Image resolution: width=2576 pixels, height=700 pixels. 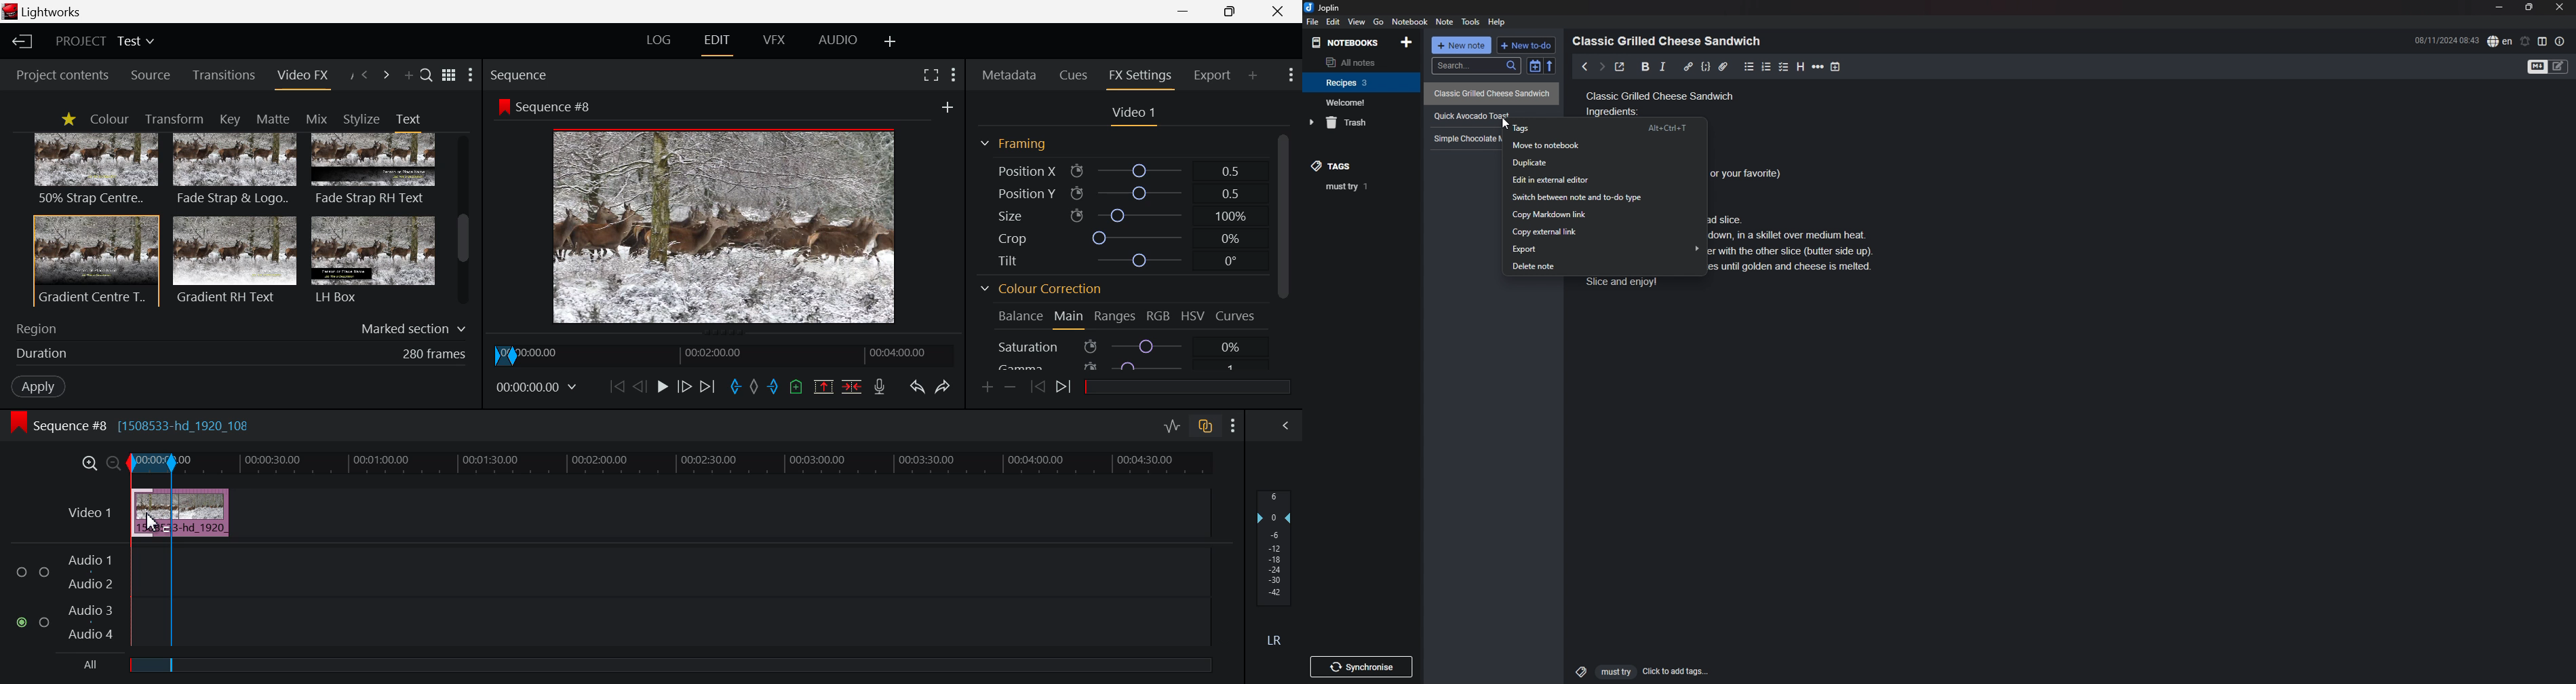 I want to click on audio 1, so click(x=90, y=560).